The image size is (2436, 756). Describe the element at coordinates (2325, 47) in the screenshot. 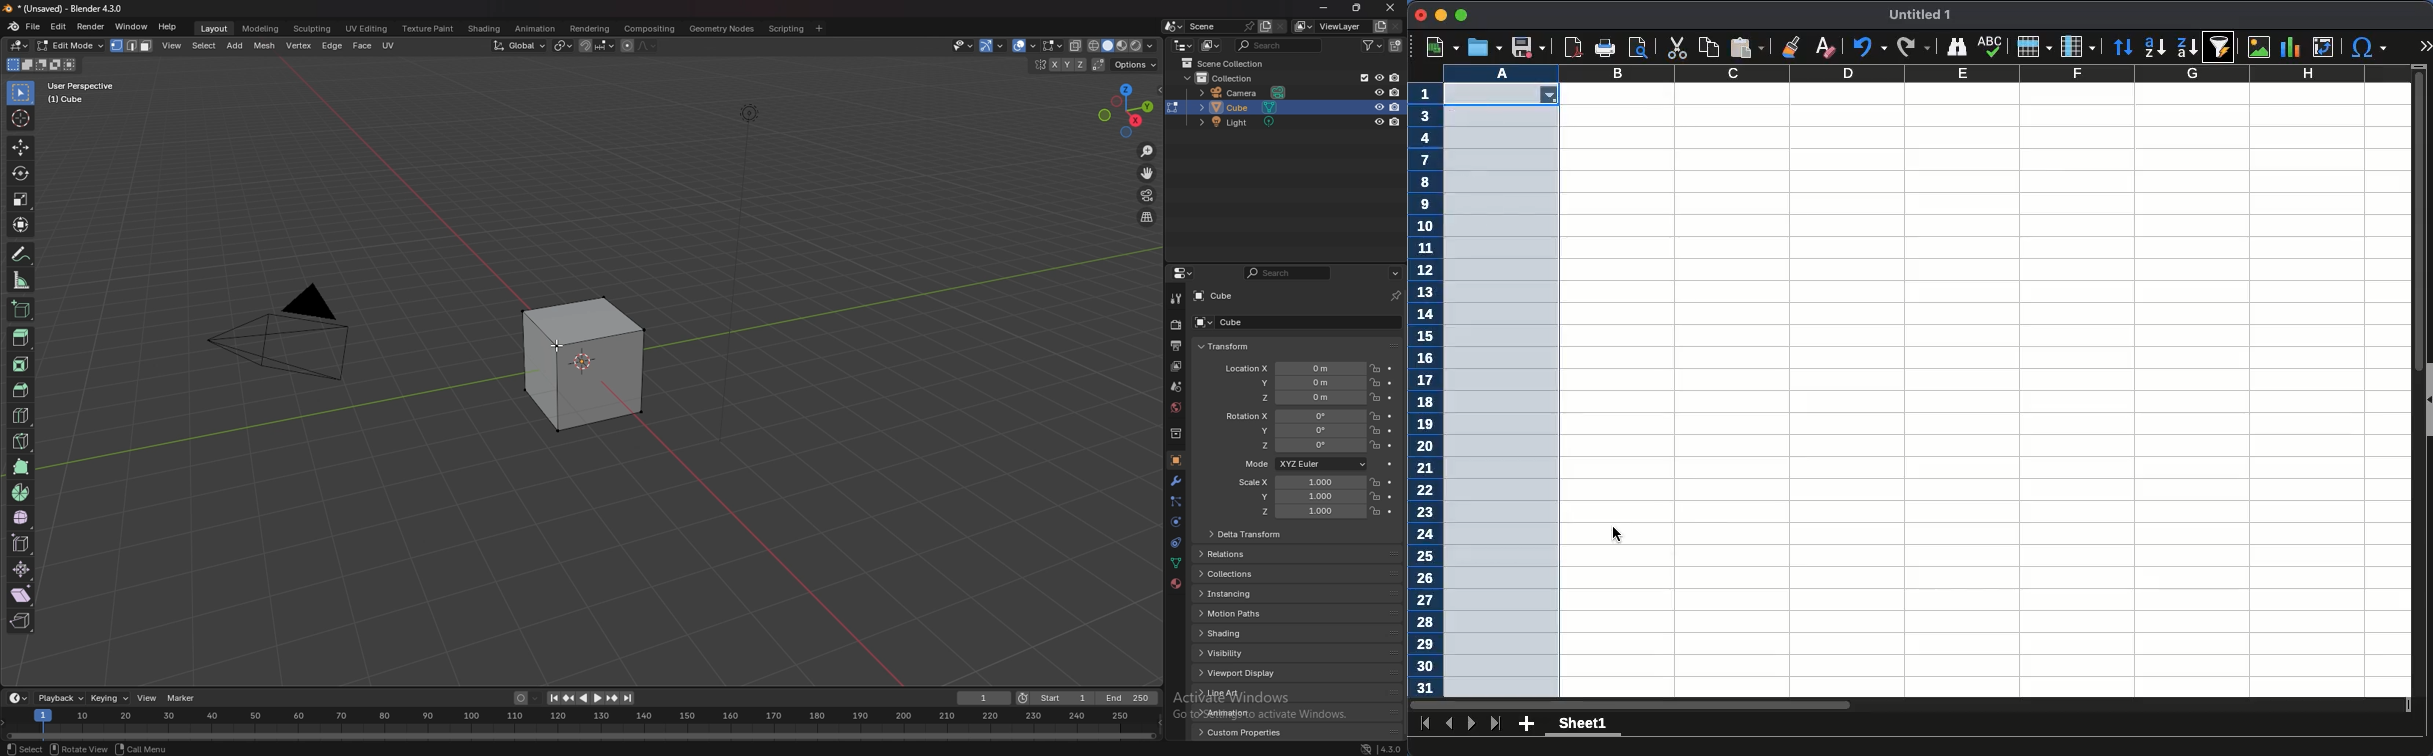

I see `pivot table` at that location.